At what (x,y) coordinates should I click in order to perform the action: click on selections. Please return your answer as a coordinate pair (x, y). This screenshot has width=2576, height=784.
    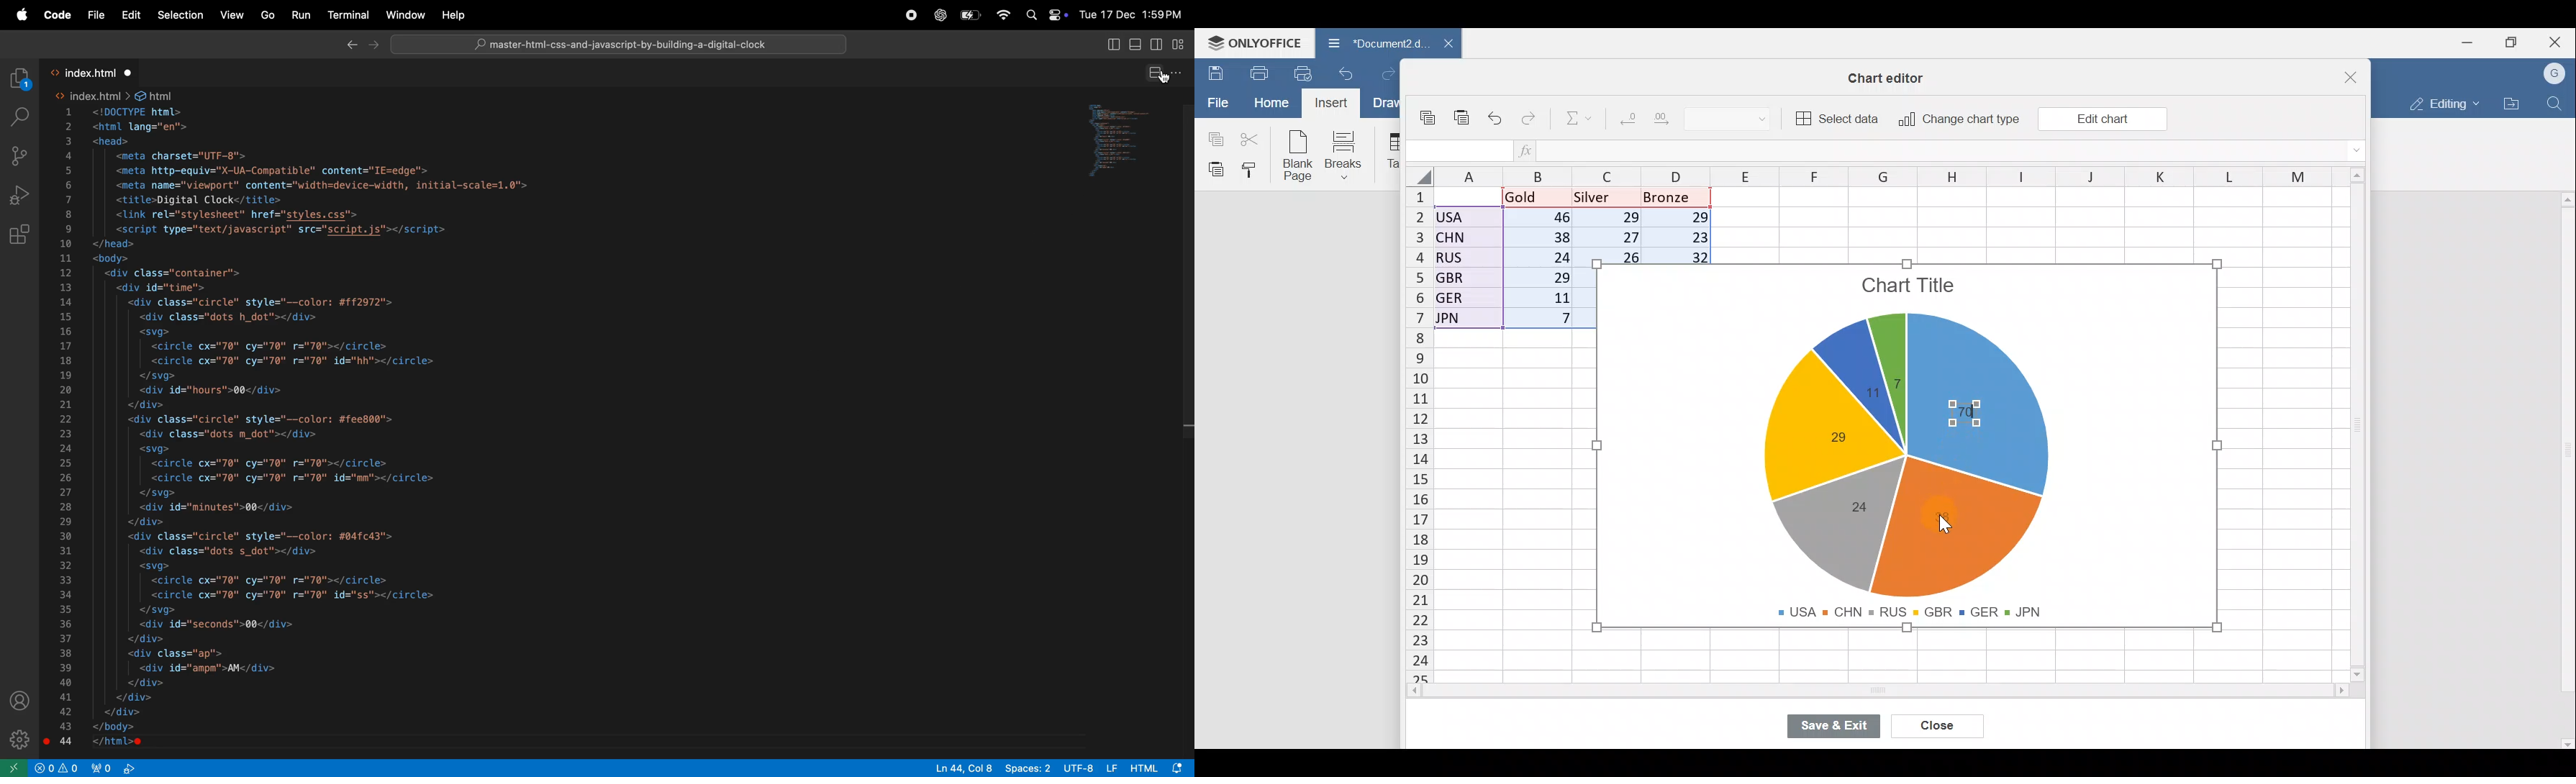
    Looking at the image, I should click on (180, 15).